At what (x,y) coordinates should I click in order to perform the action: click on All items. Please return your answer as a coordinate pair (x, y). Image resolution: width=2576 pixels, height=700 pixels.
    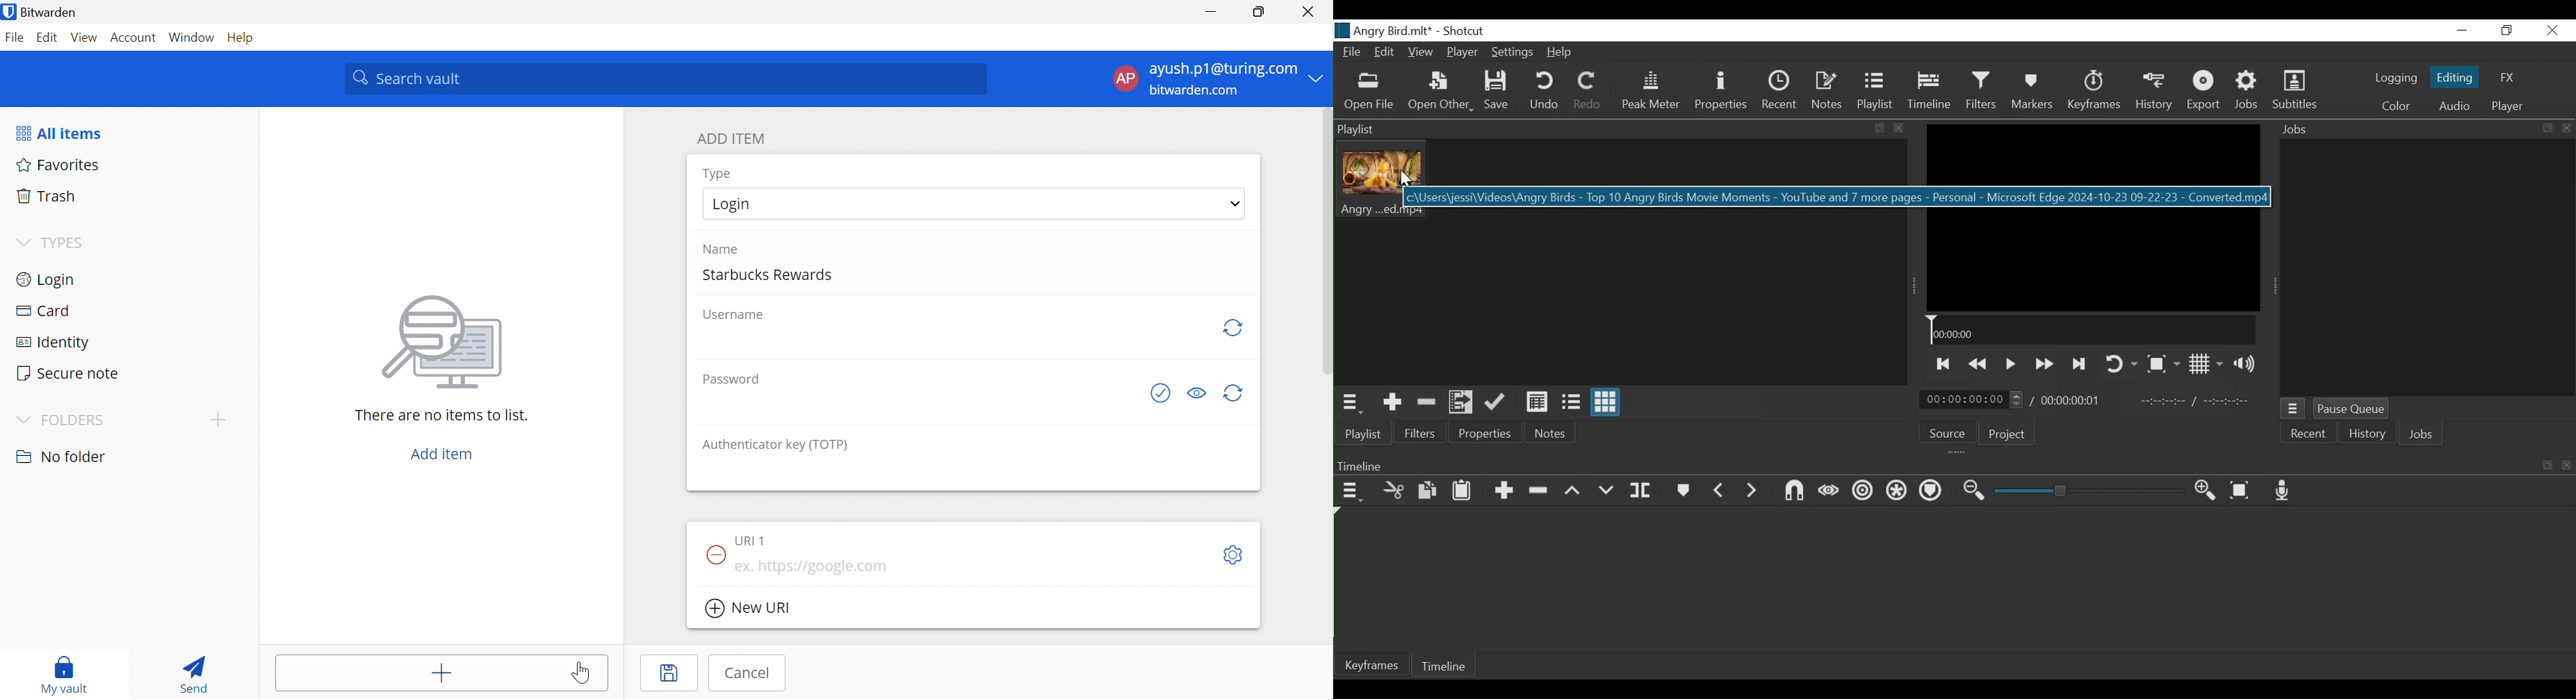
    Looking at the image, I should click on (57, 134).